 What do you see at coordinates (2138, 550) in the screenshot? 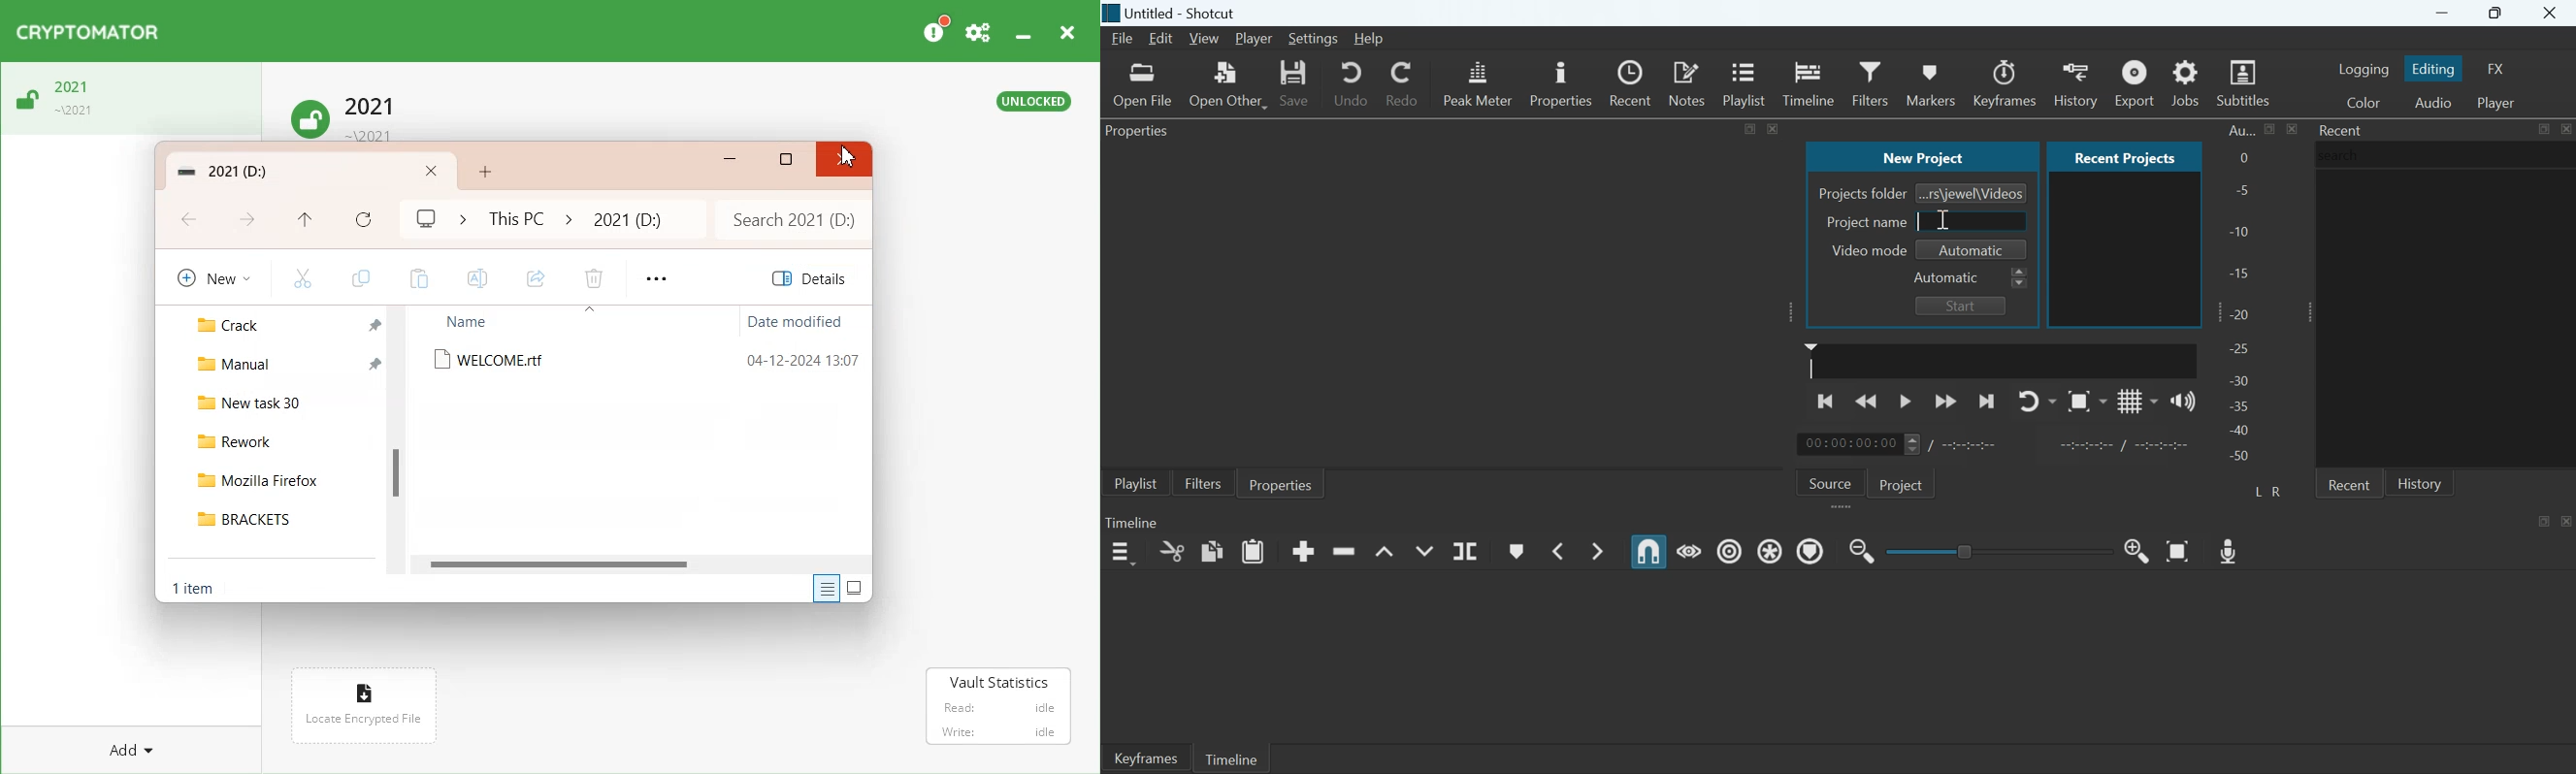
I see `Zoom timeline out` at bounding box center [2138, 550].